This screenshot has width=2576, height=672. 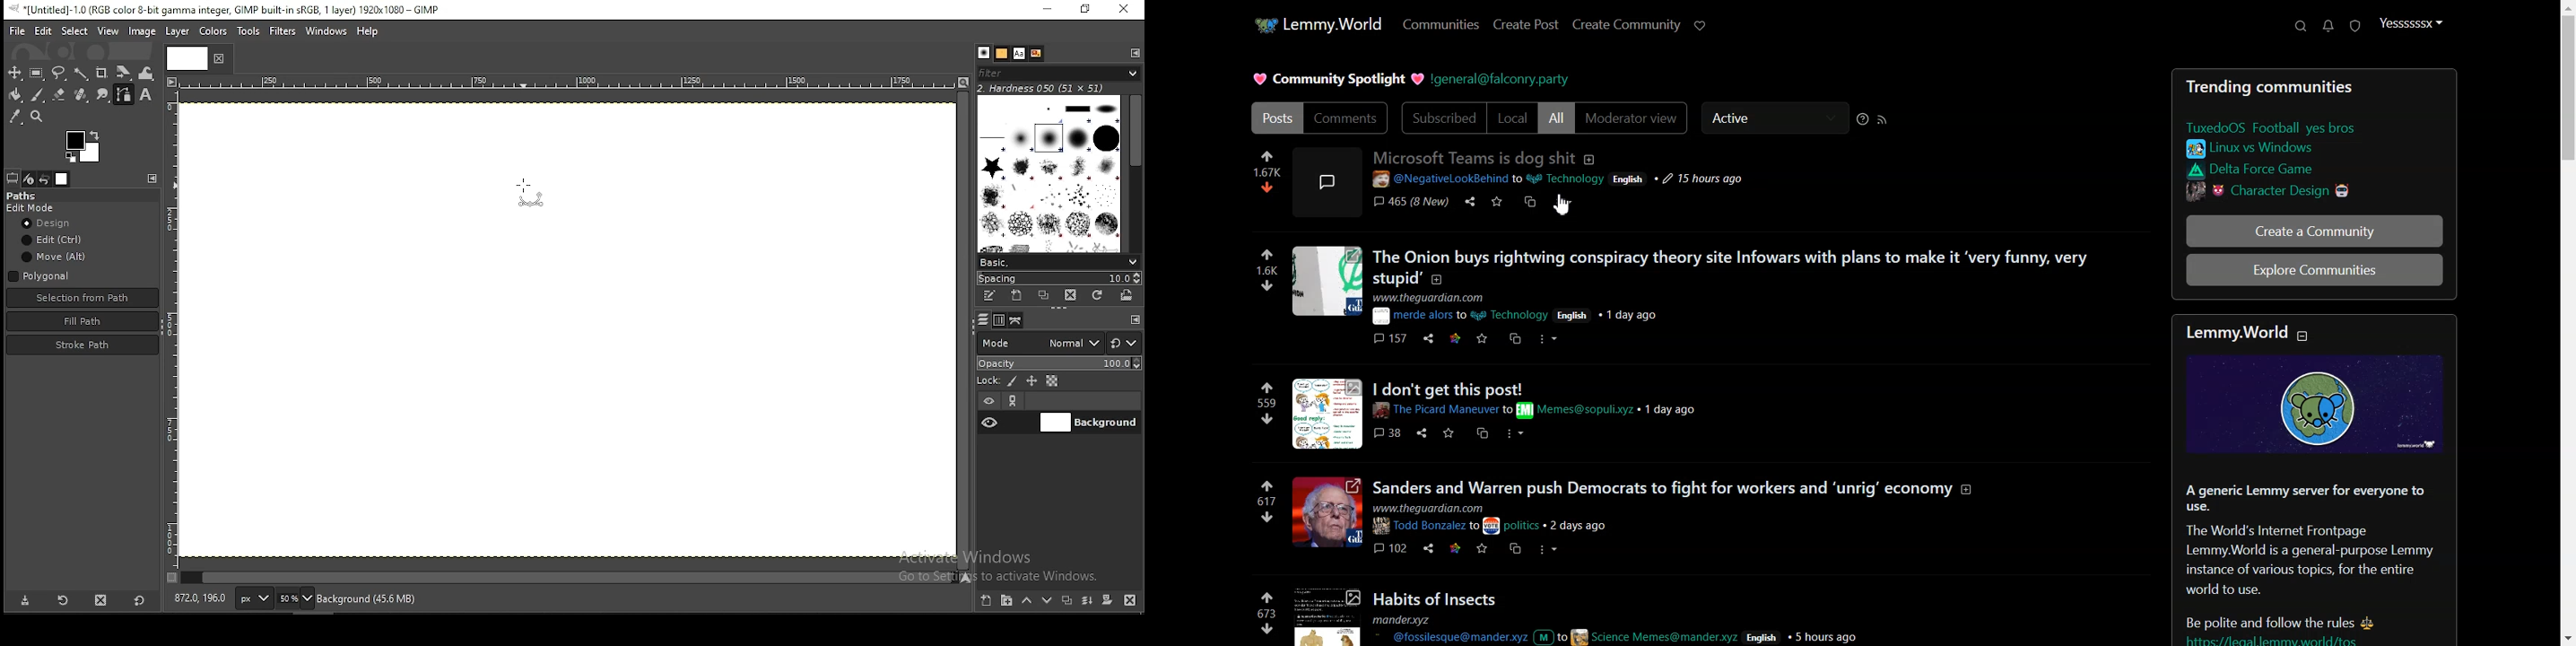 I want to click on free selection tool, so click(x=59, y=73).